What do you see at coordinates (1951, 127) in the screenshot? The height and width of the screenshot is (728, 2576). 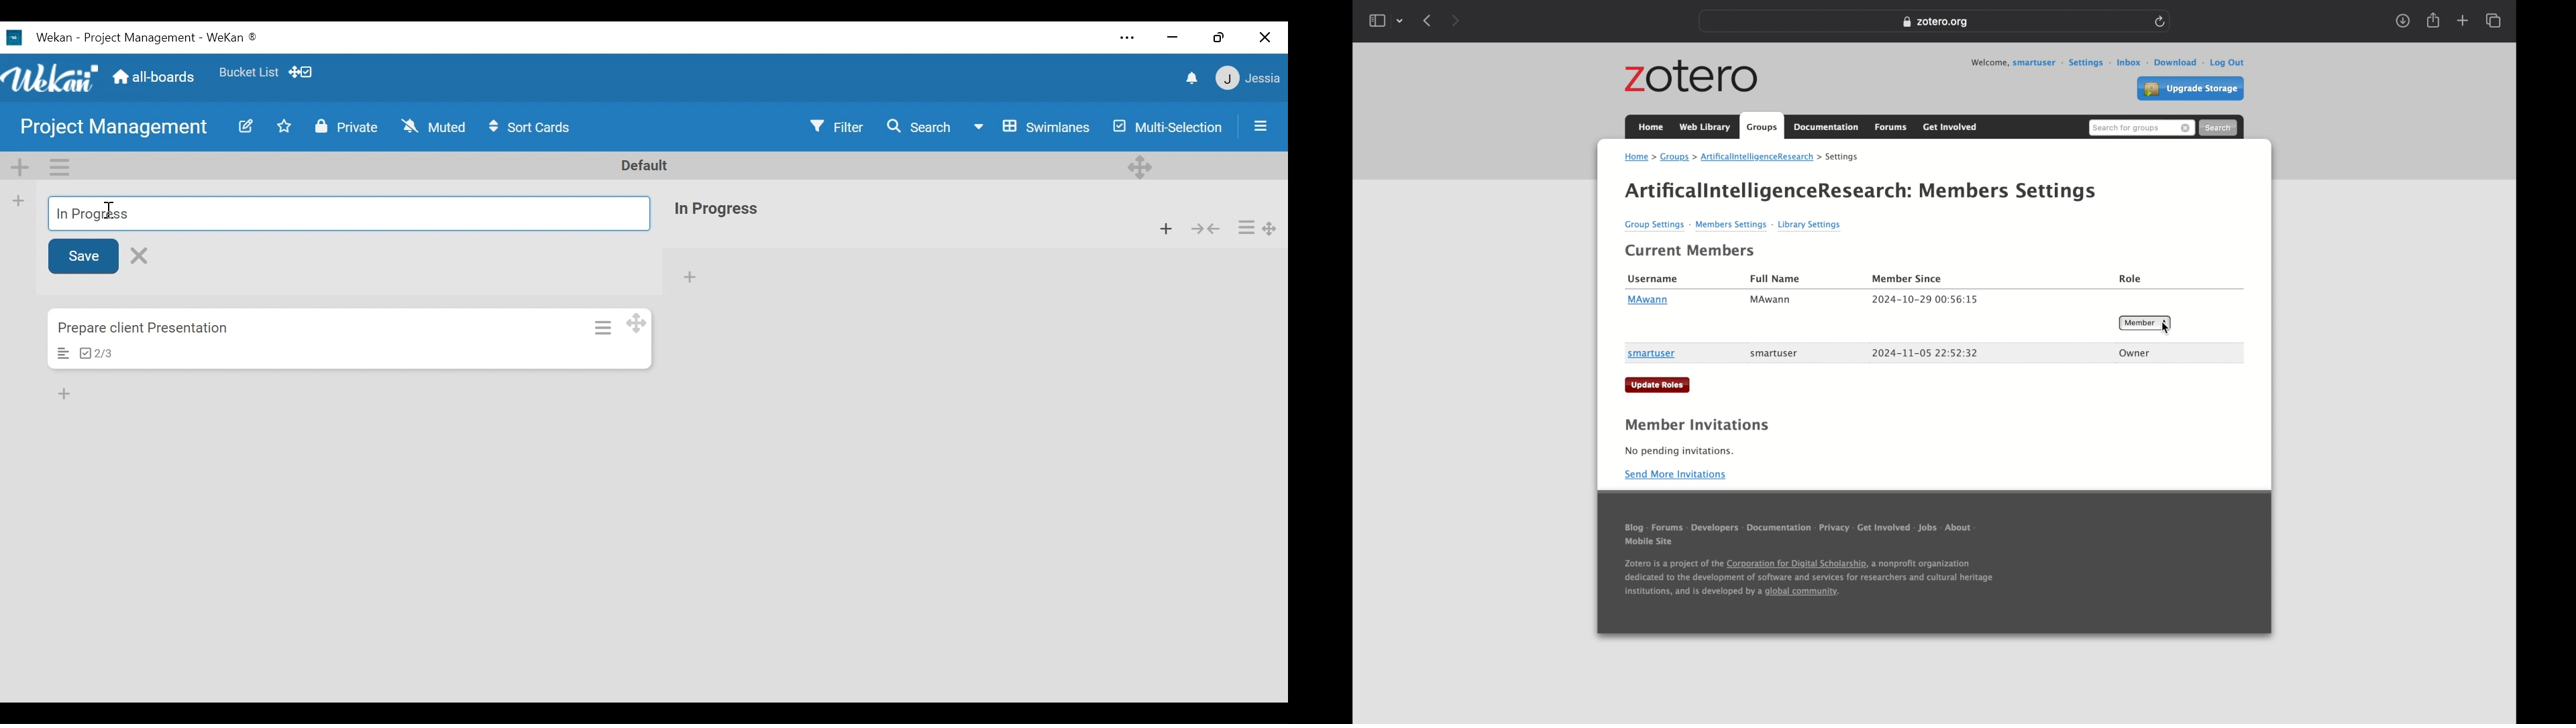 I see `get involved` at bounding box center [1951, 127].